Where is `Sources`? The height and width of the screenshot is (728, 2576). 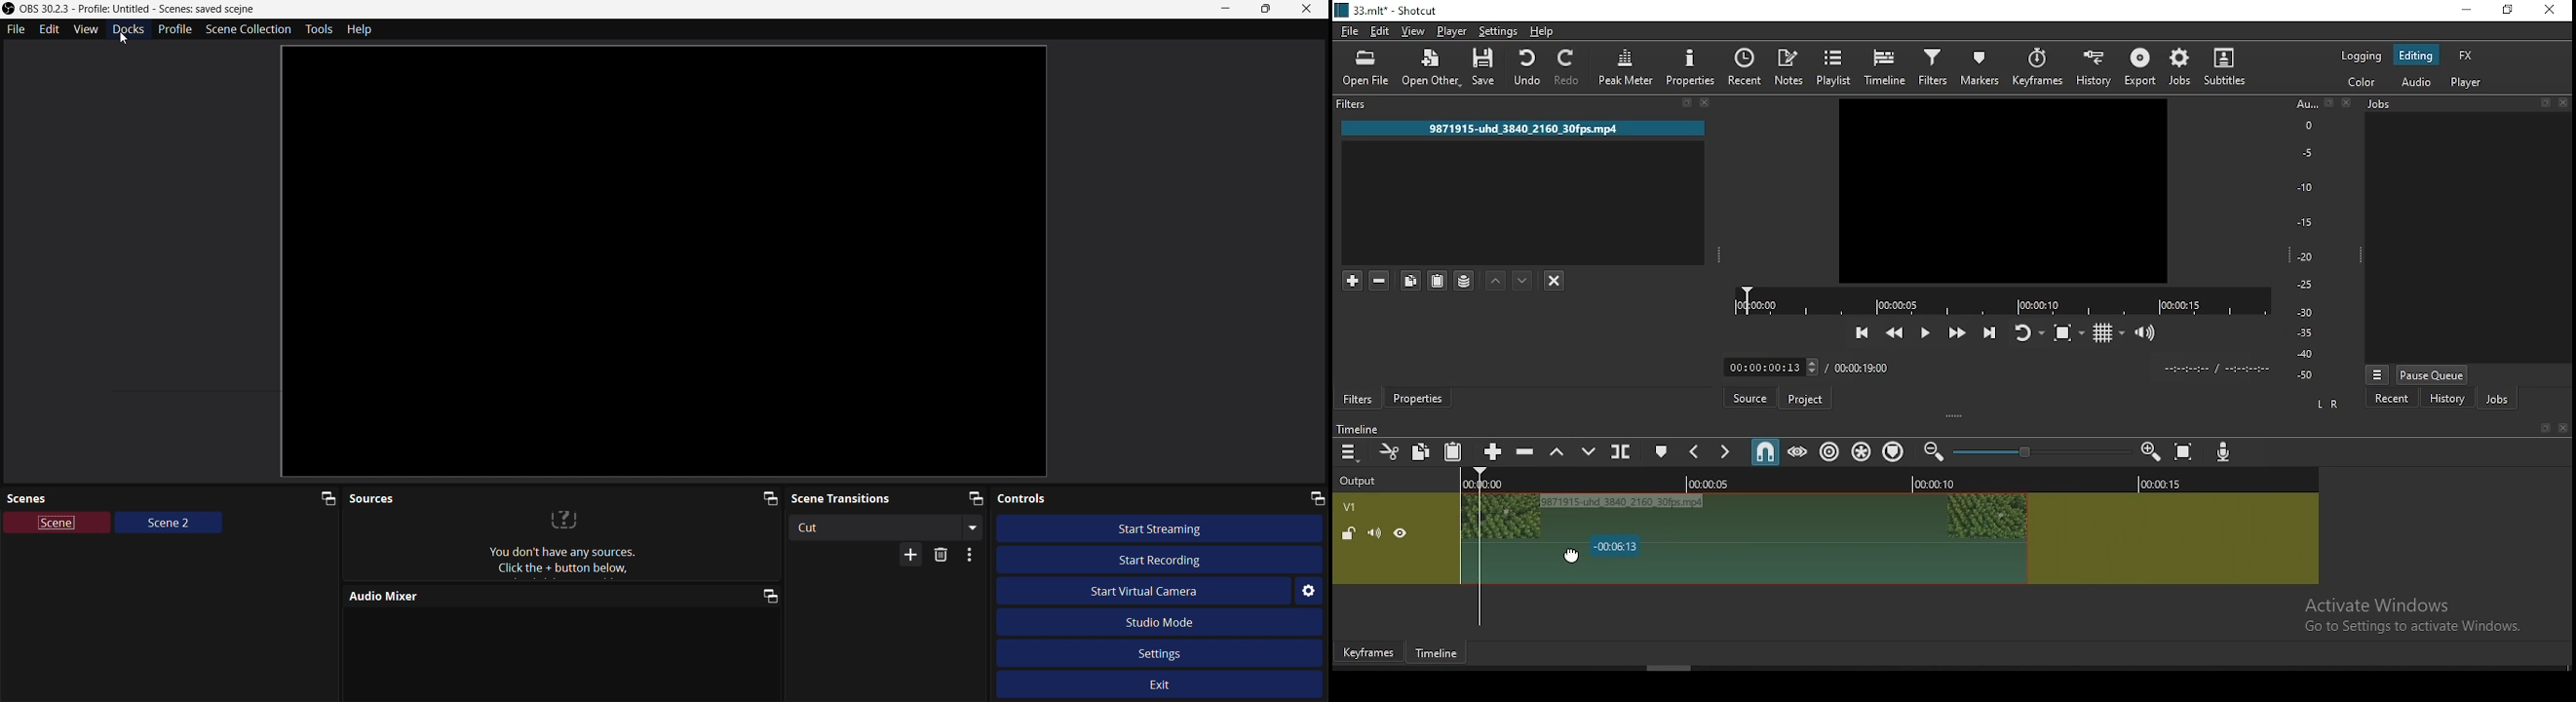
Sources is located at coordinates (516, 495).